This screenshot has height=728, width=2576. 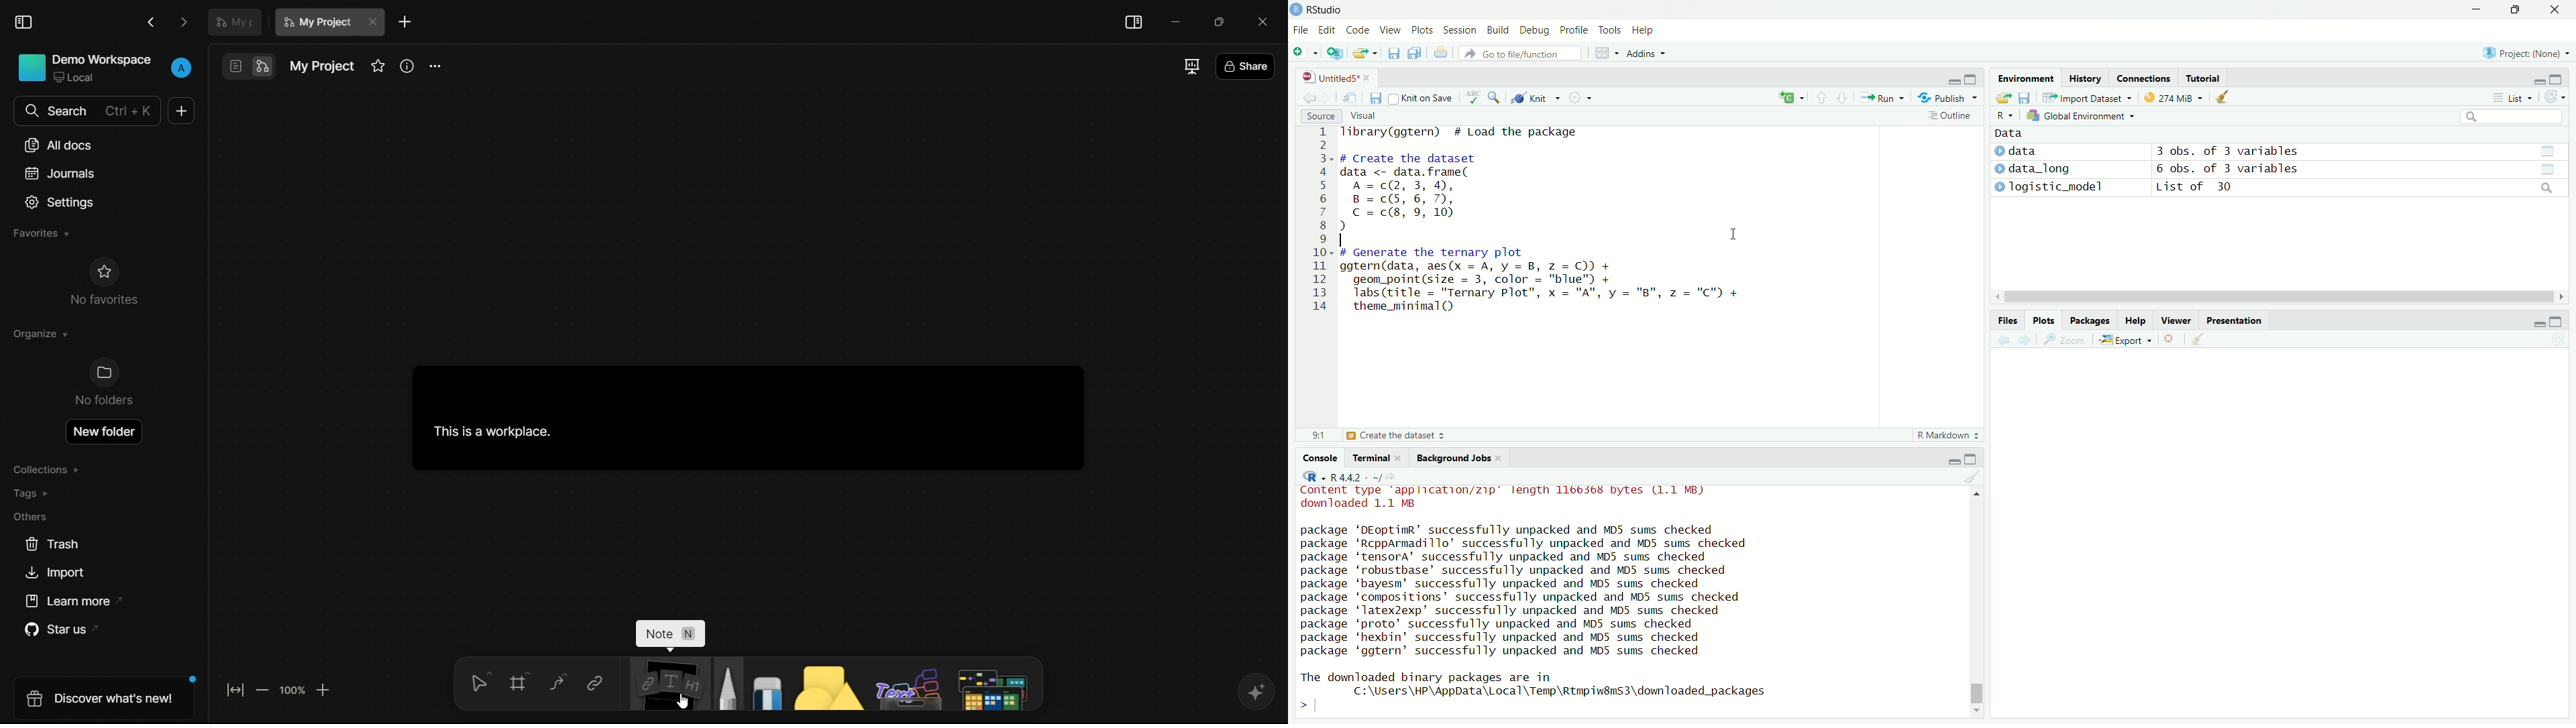 What do you see at coordinates (554, 682) in the screenshot?
I see `connector` at bounding box center [554, 682].